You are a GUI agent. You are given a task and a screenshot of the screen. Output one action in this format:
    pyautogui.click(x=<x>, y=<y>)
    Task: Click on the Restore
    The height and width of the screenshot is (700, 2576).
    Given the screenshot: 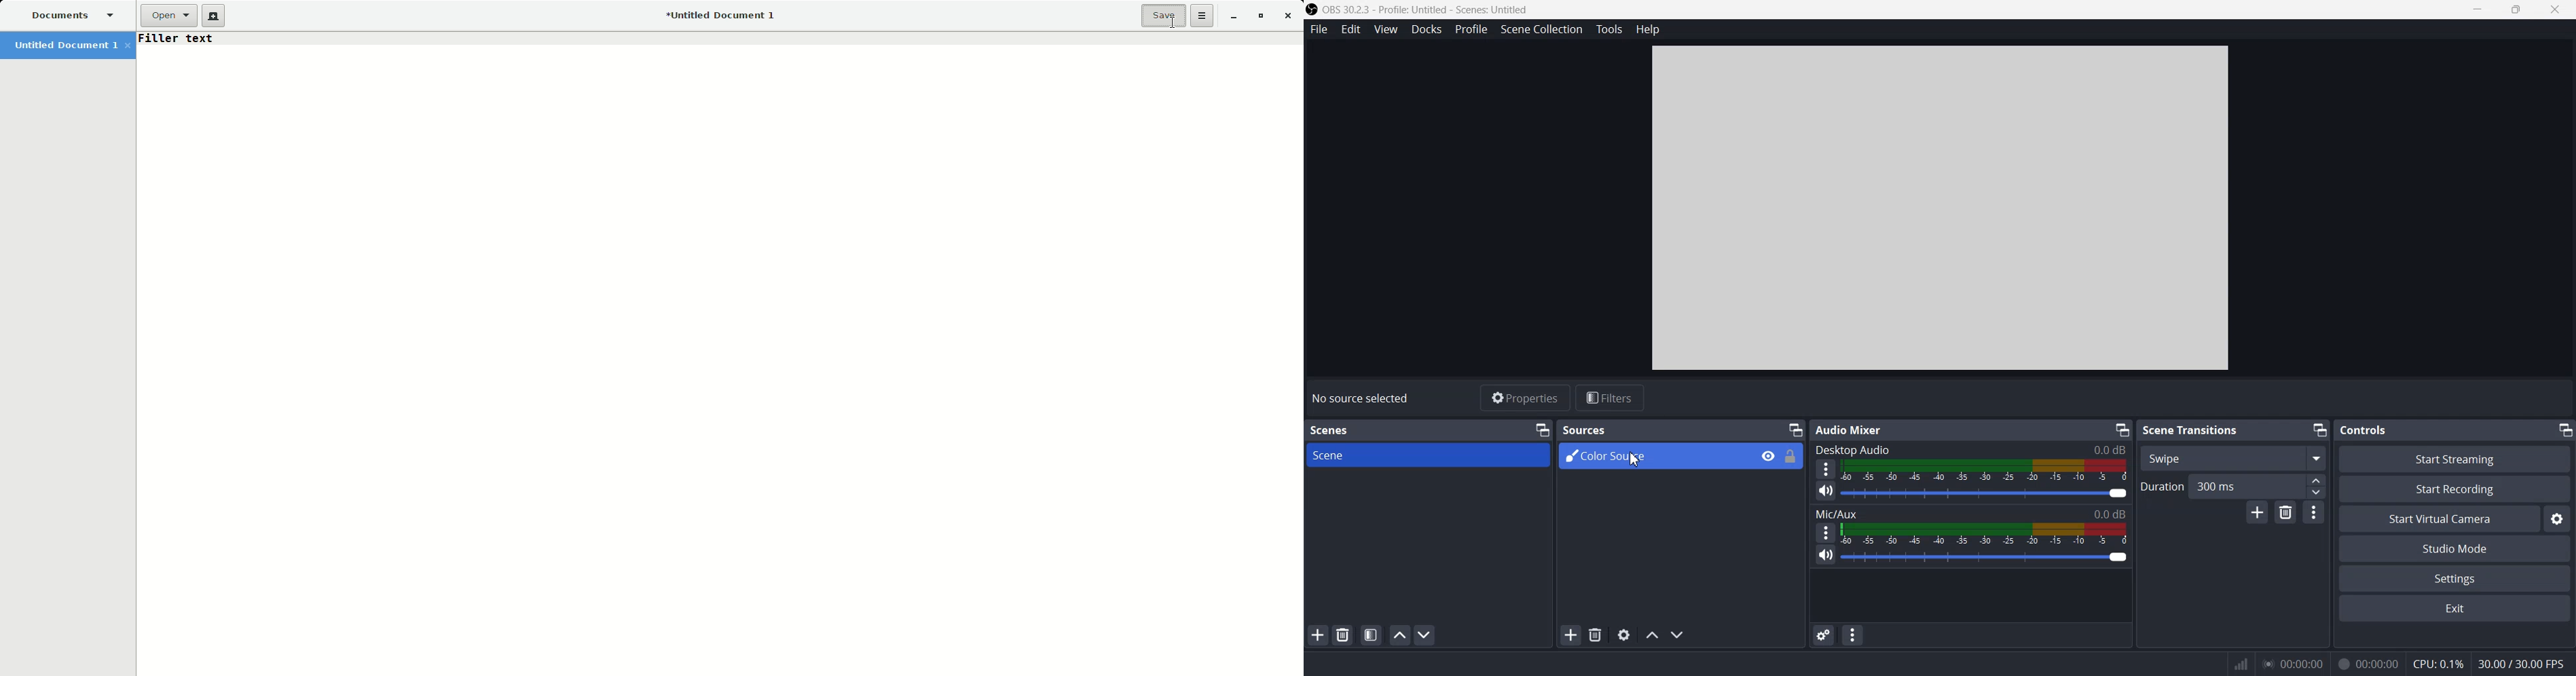 What is the action you would take?
    pyautogui.click(x=1258, y=16)
    